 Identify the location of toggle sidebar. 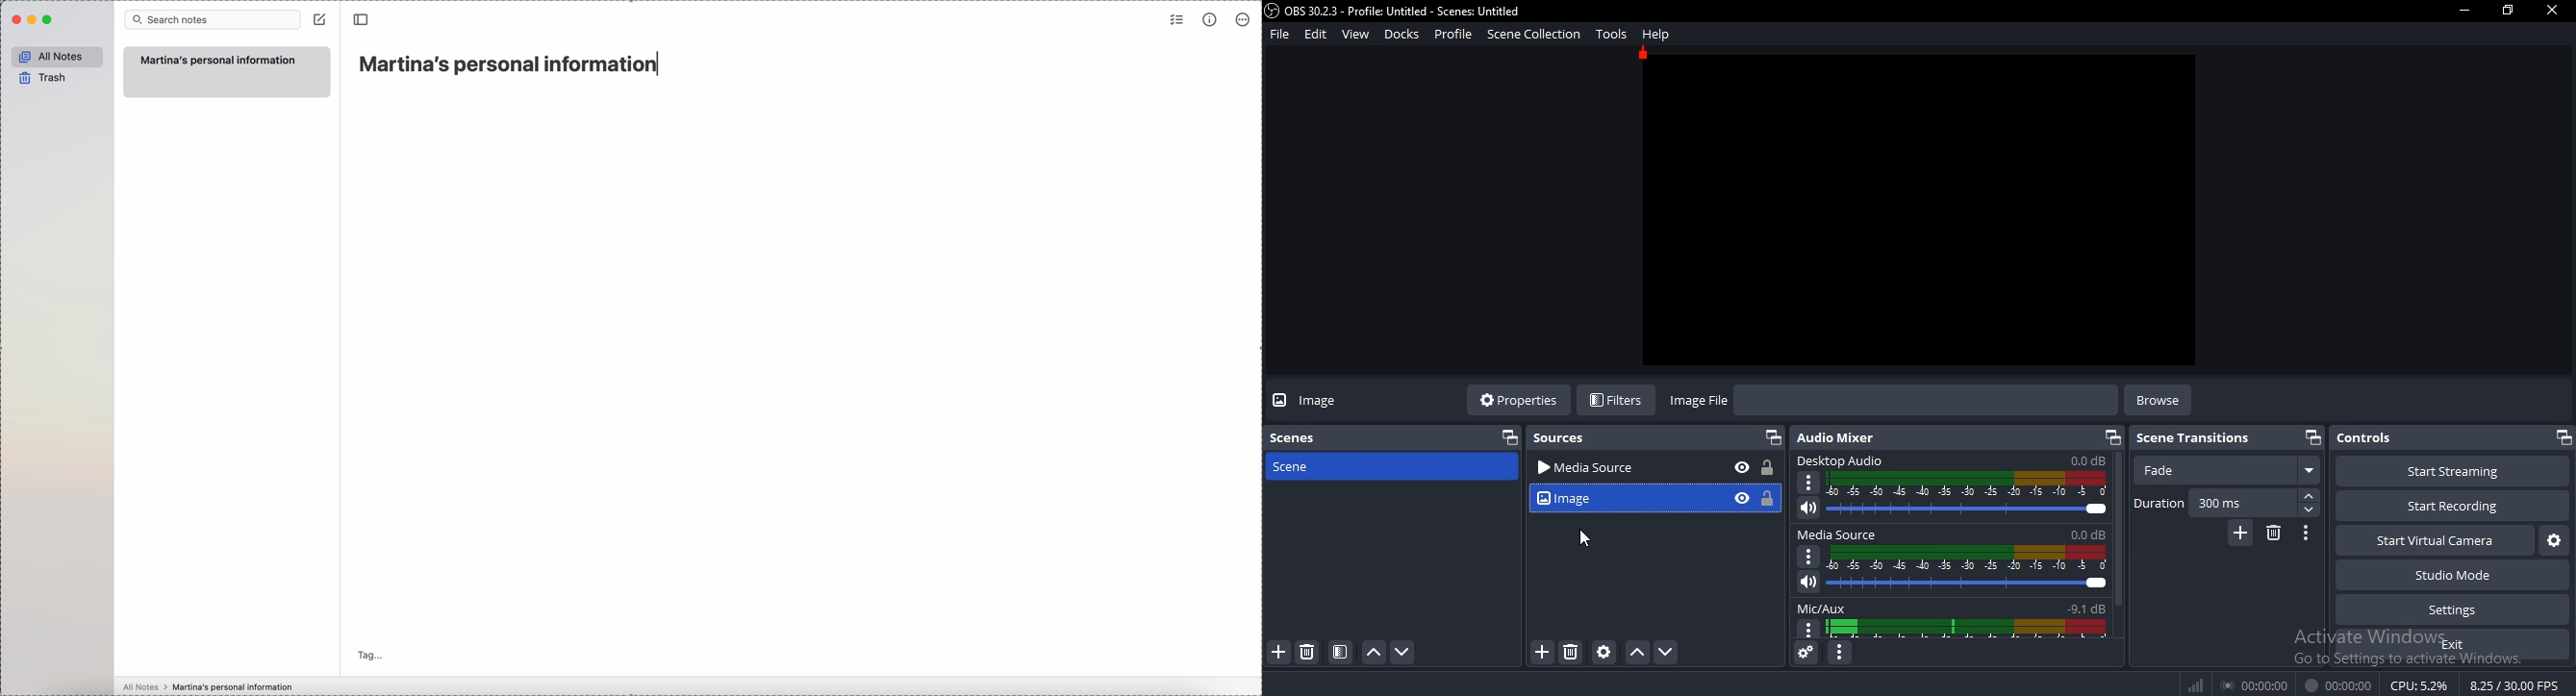
(360, 20).